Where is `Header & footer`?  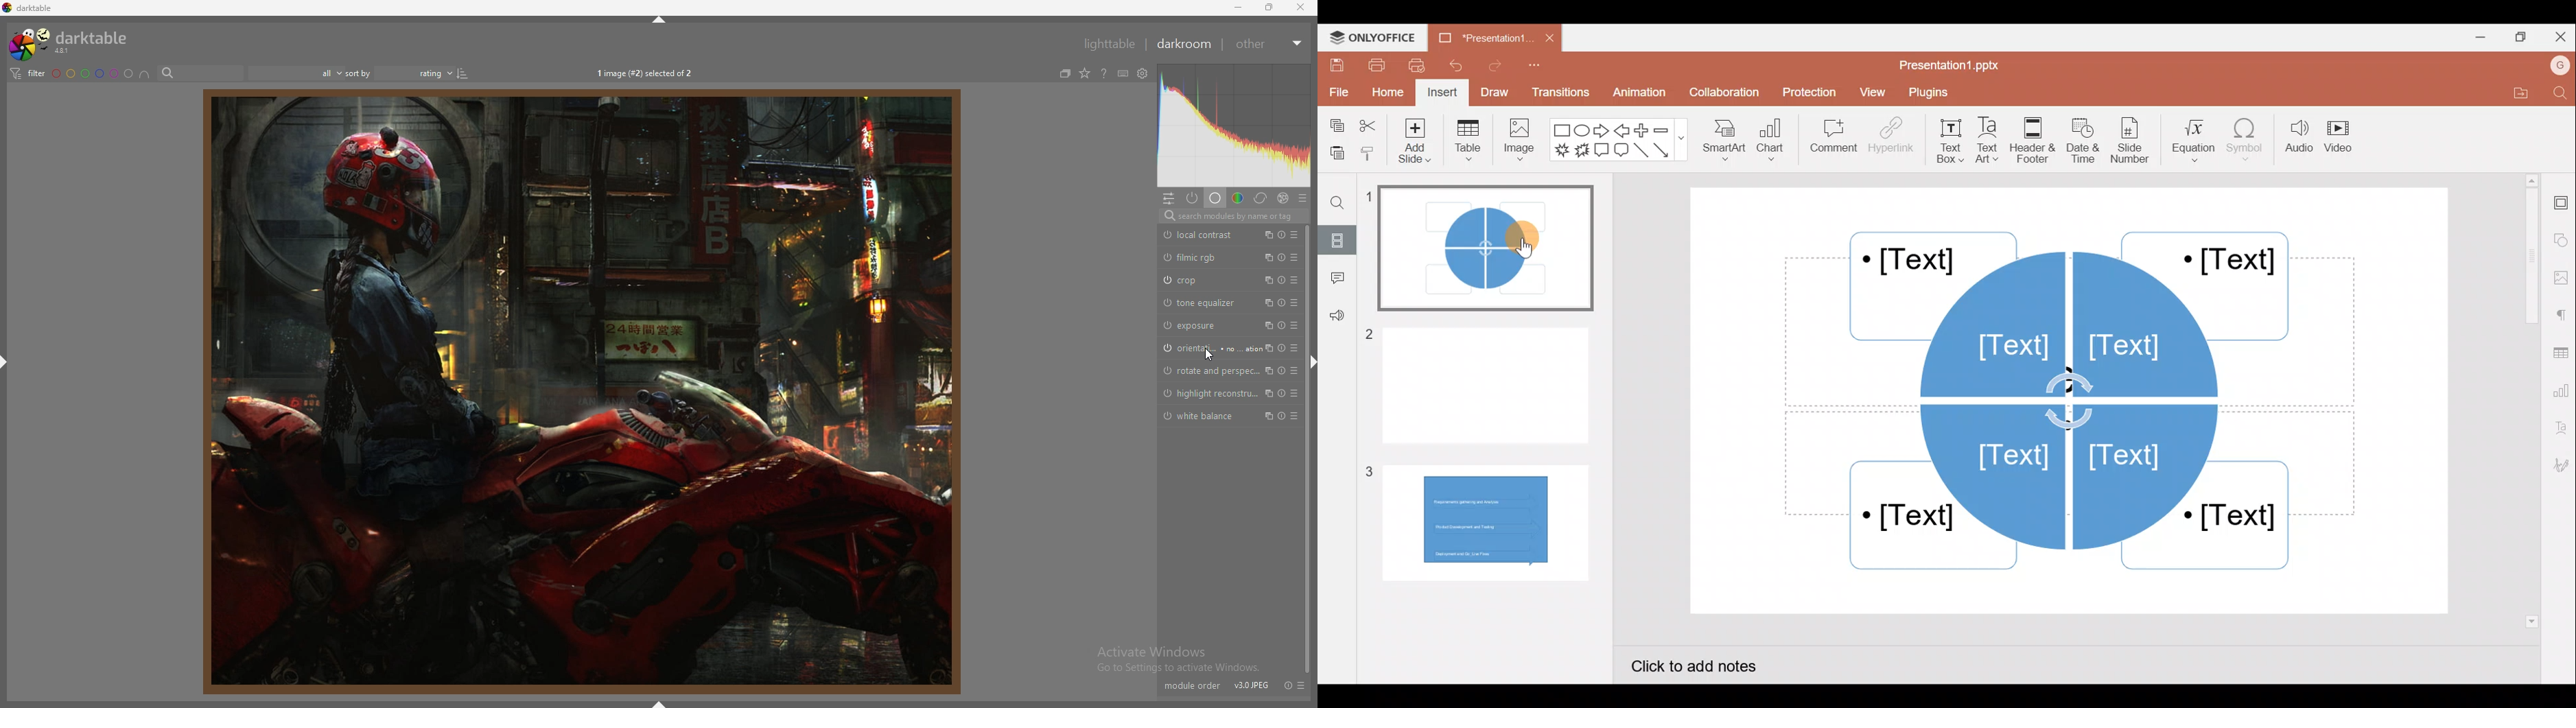 Header & footer is located at coordinates (2036, 140).